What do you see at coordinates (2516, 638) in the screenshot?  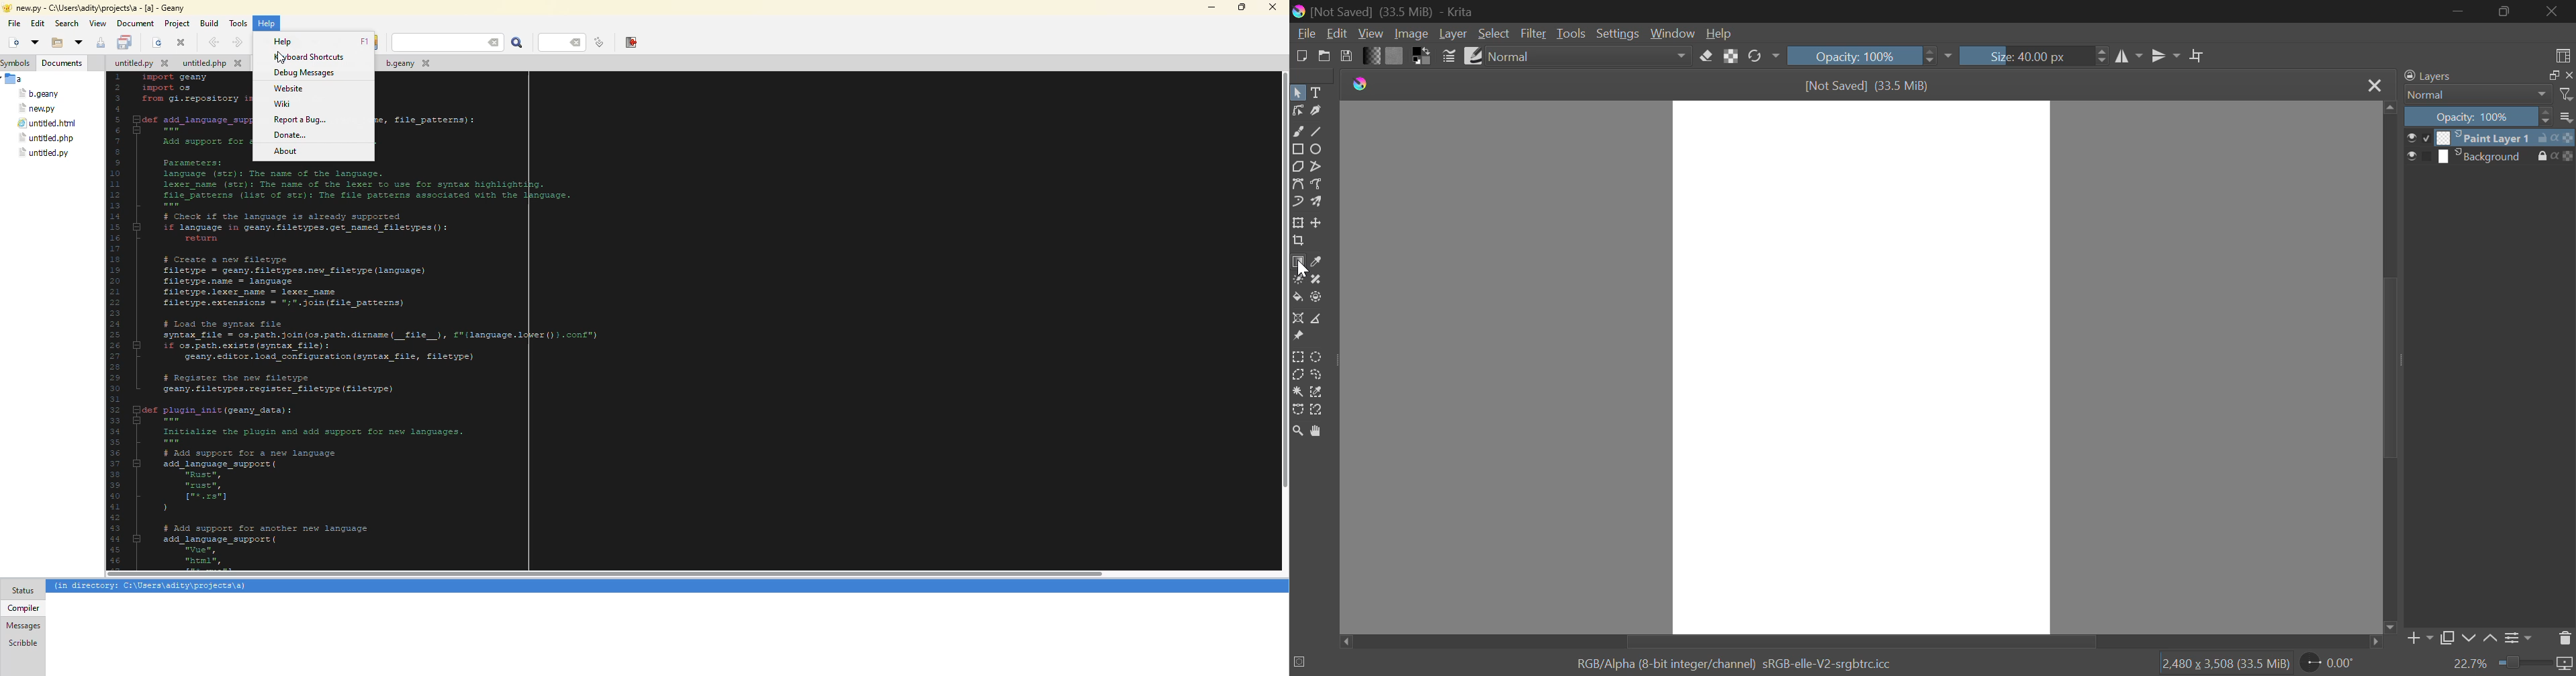 I see `Layer Settings` at bounding box center [2516, 638].